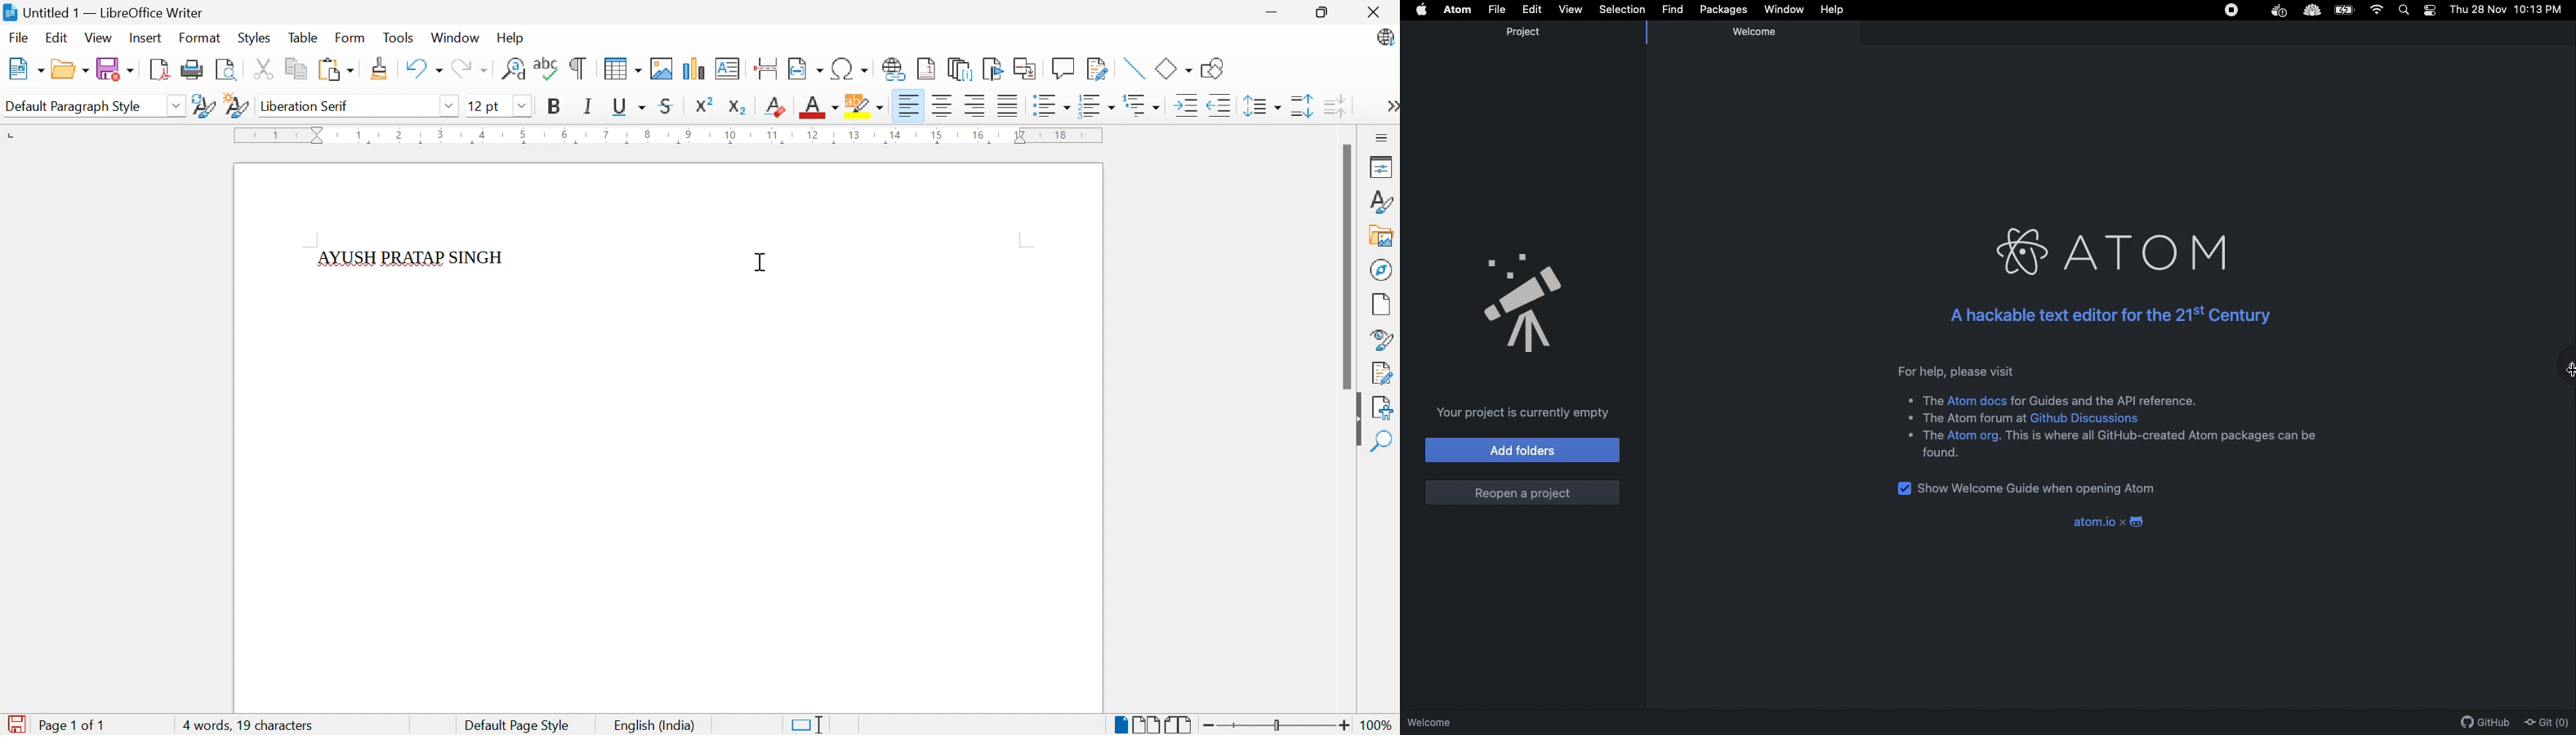 This screenshot has width=2576, height=756. I want to click on Sidebar Settings, so click(1380, 137).